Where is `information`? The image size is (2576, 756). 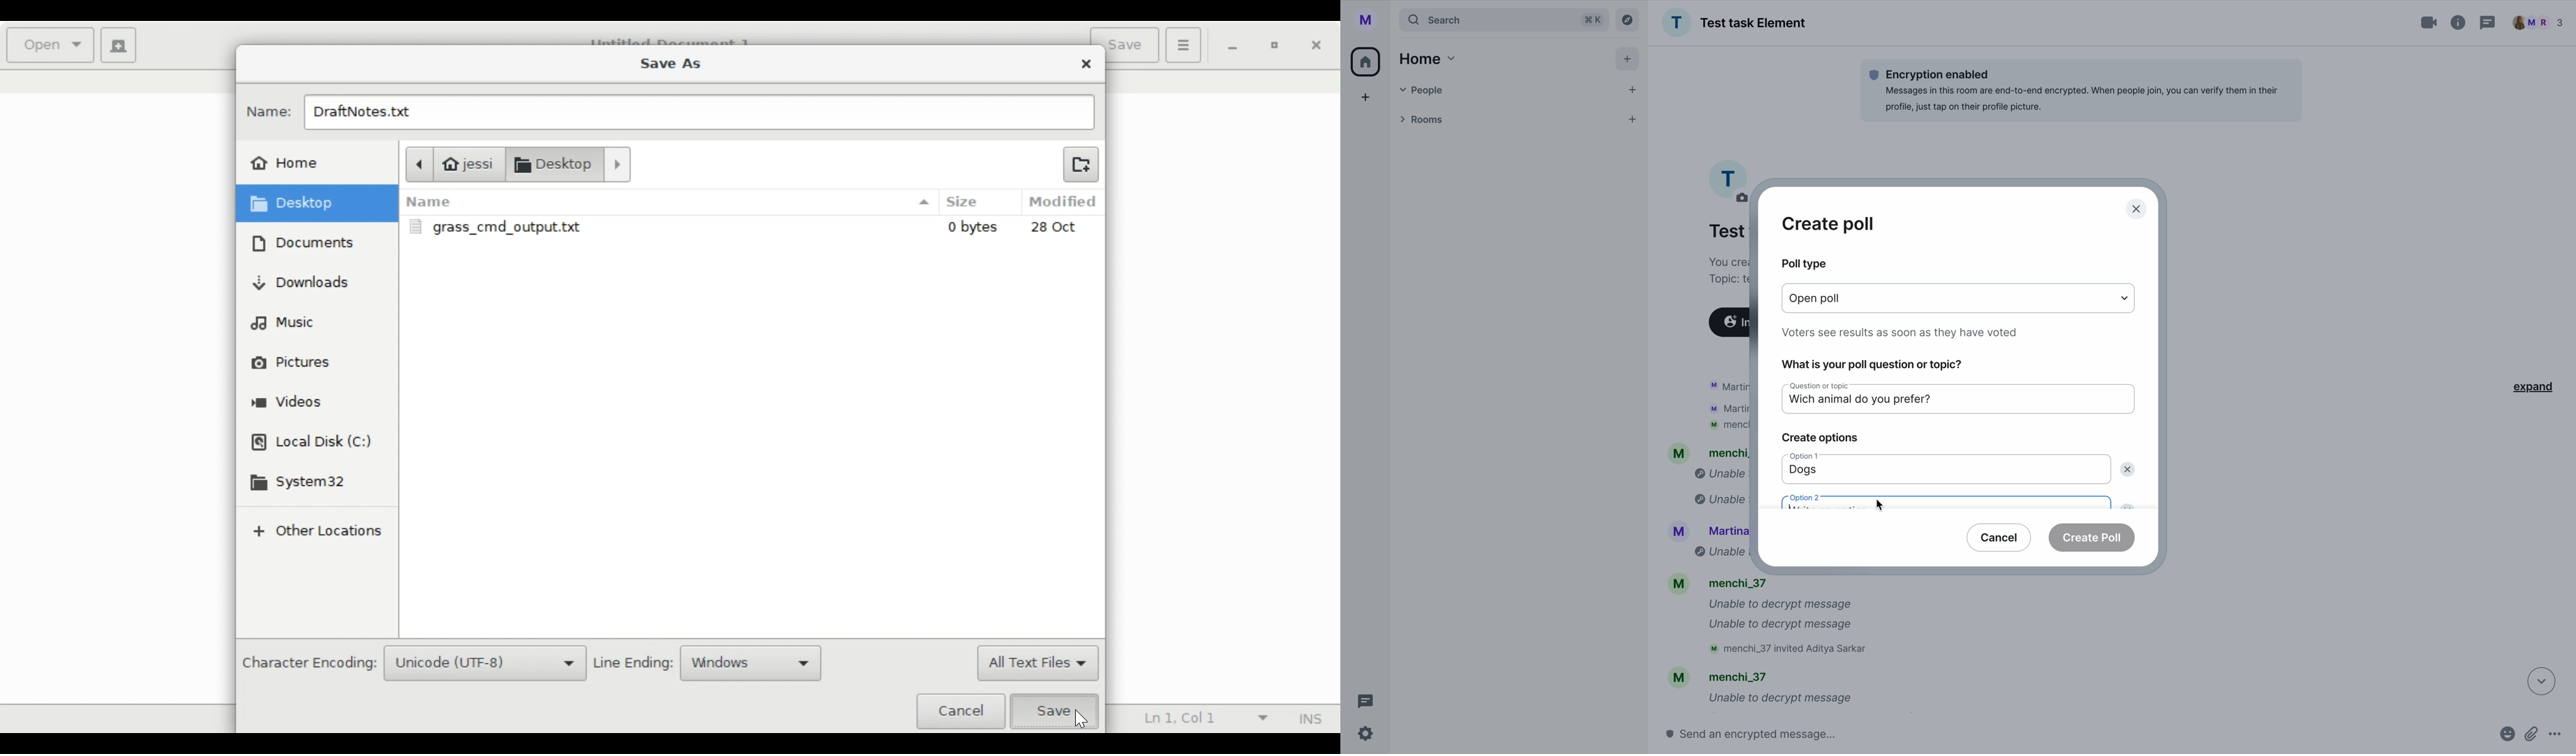 information is located at coordinates (2459, 21).